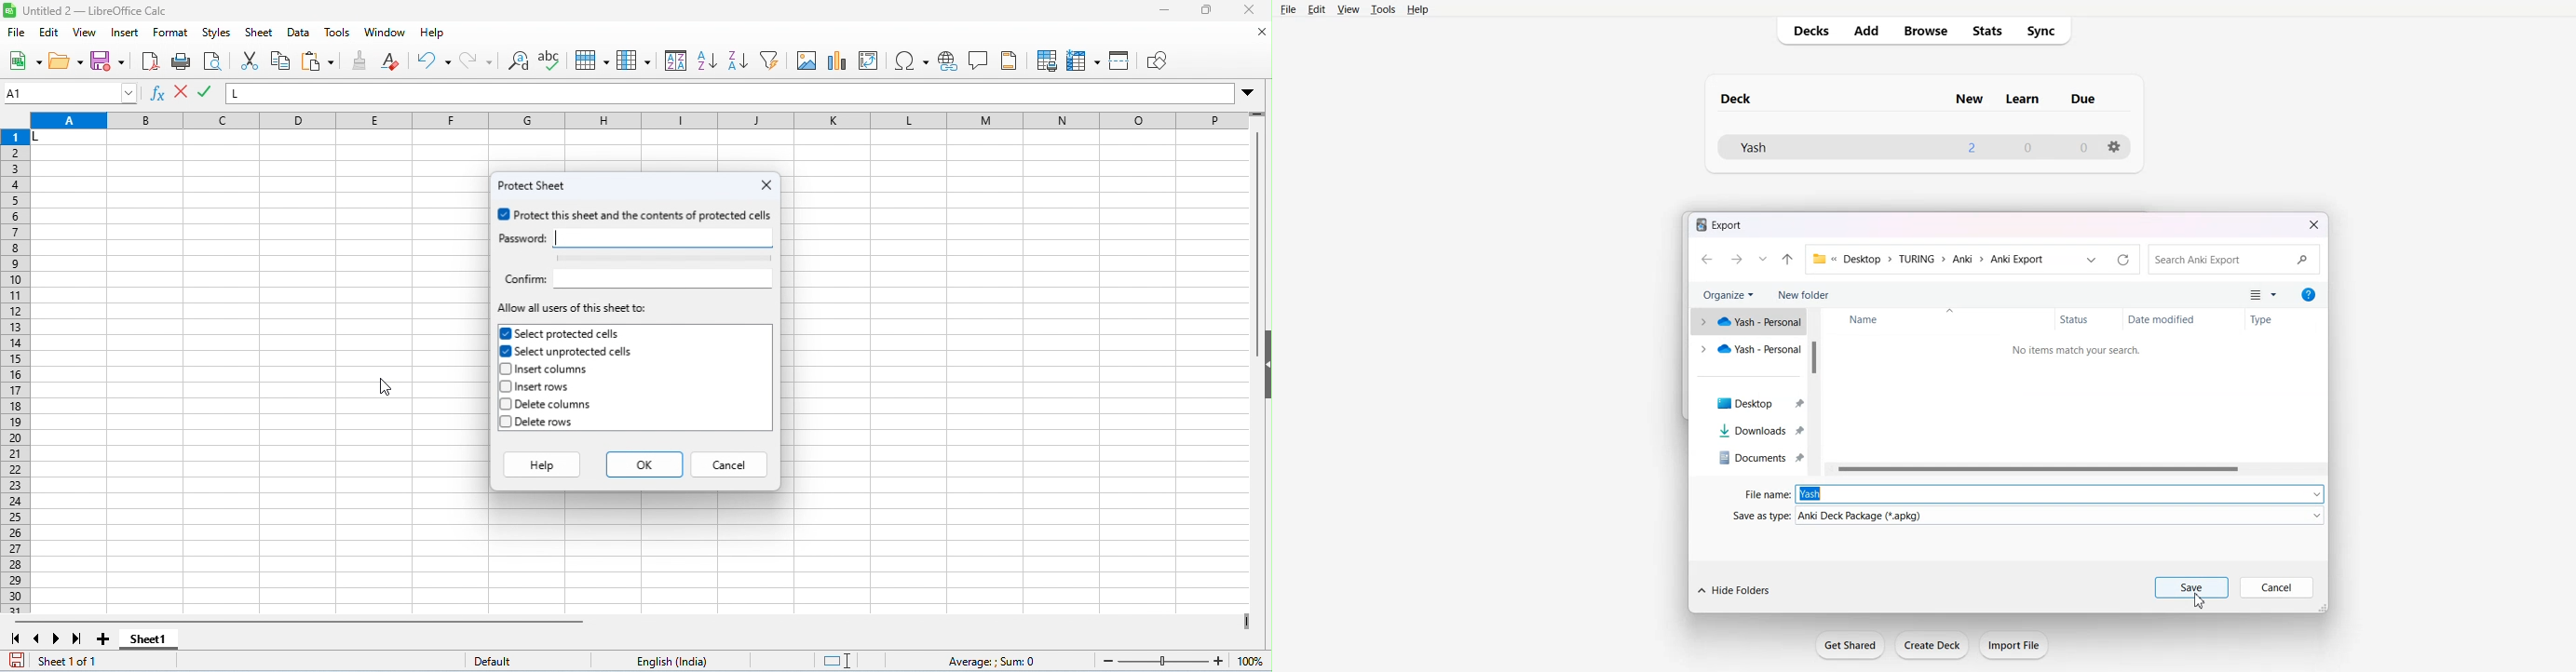  What do you see at coordinates (1809, 31) in the screenshot?
I see `Decks` at bounding box center [1809, 31].